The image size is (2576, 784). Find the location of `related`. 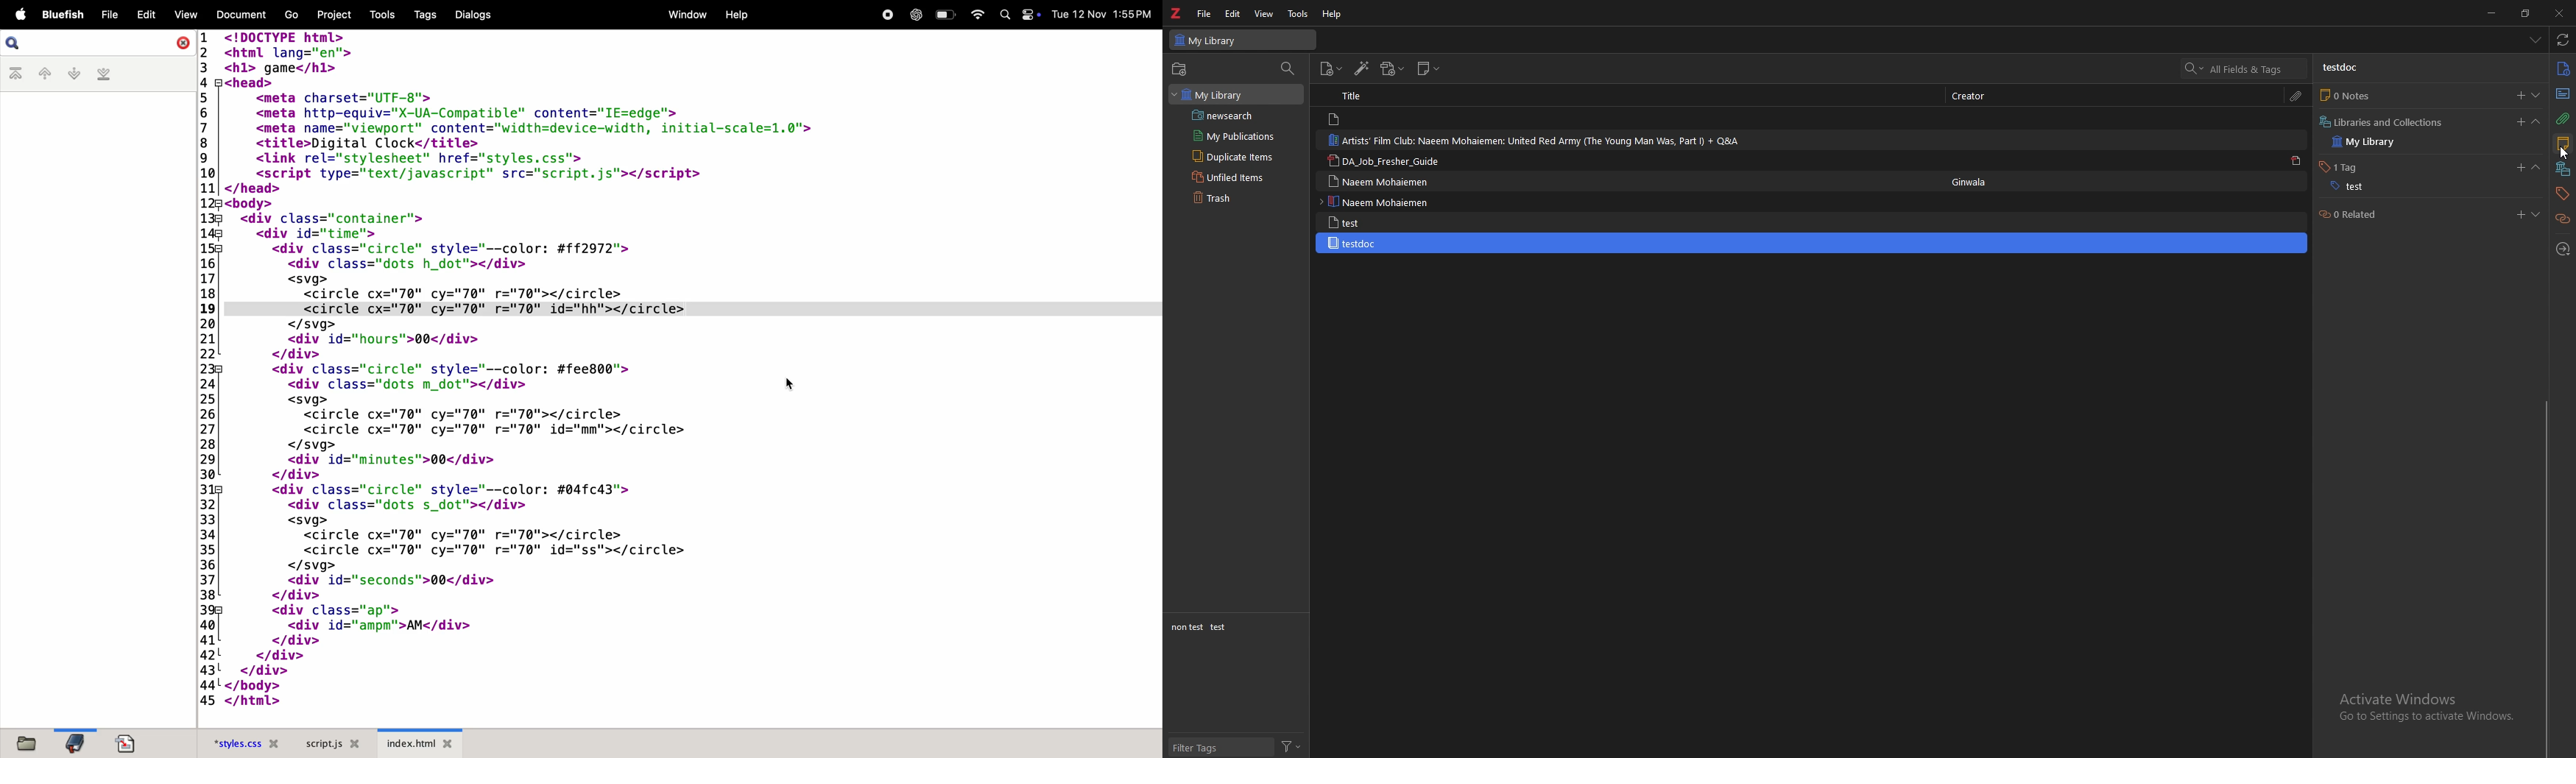

related is located at coordinates (2562, 218).